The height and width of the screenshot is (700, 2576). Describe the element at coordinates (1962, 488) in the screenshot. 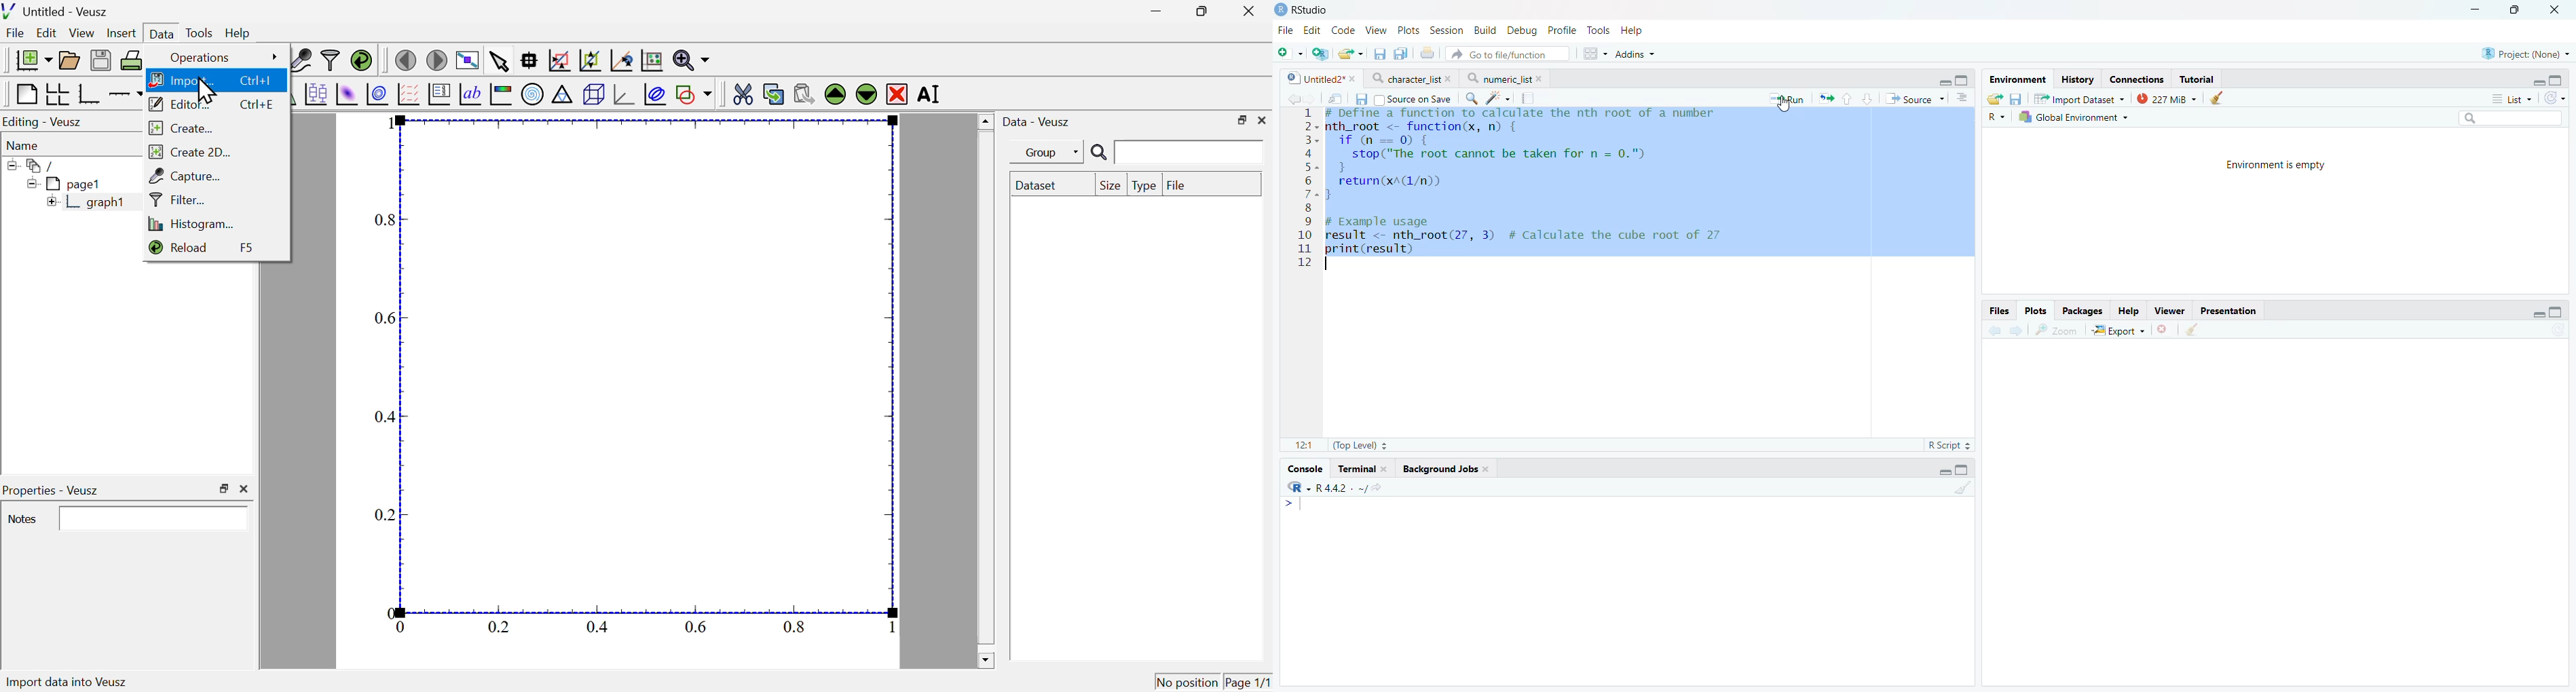

I see `Clear` at that location.